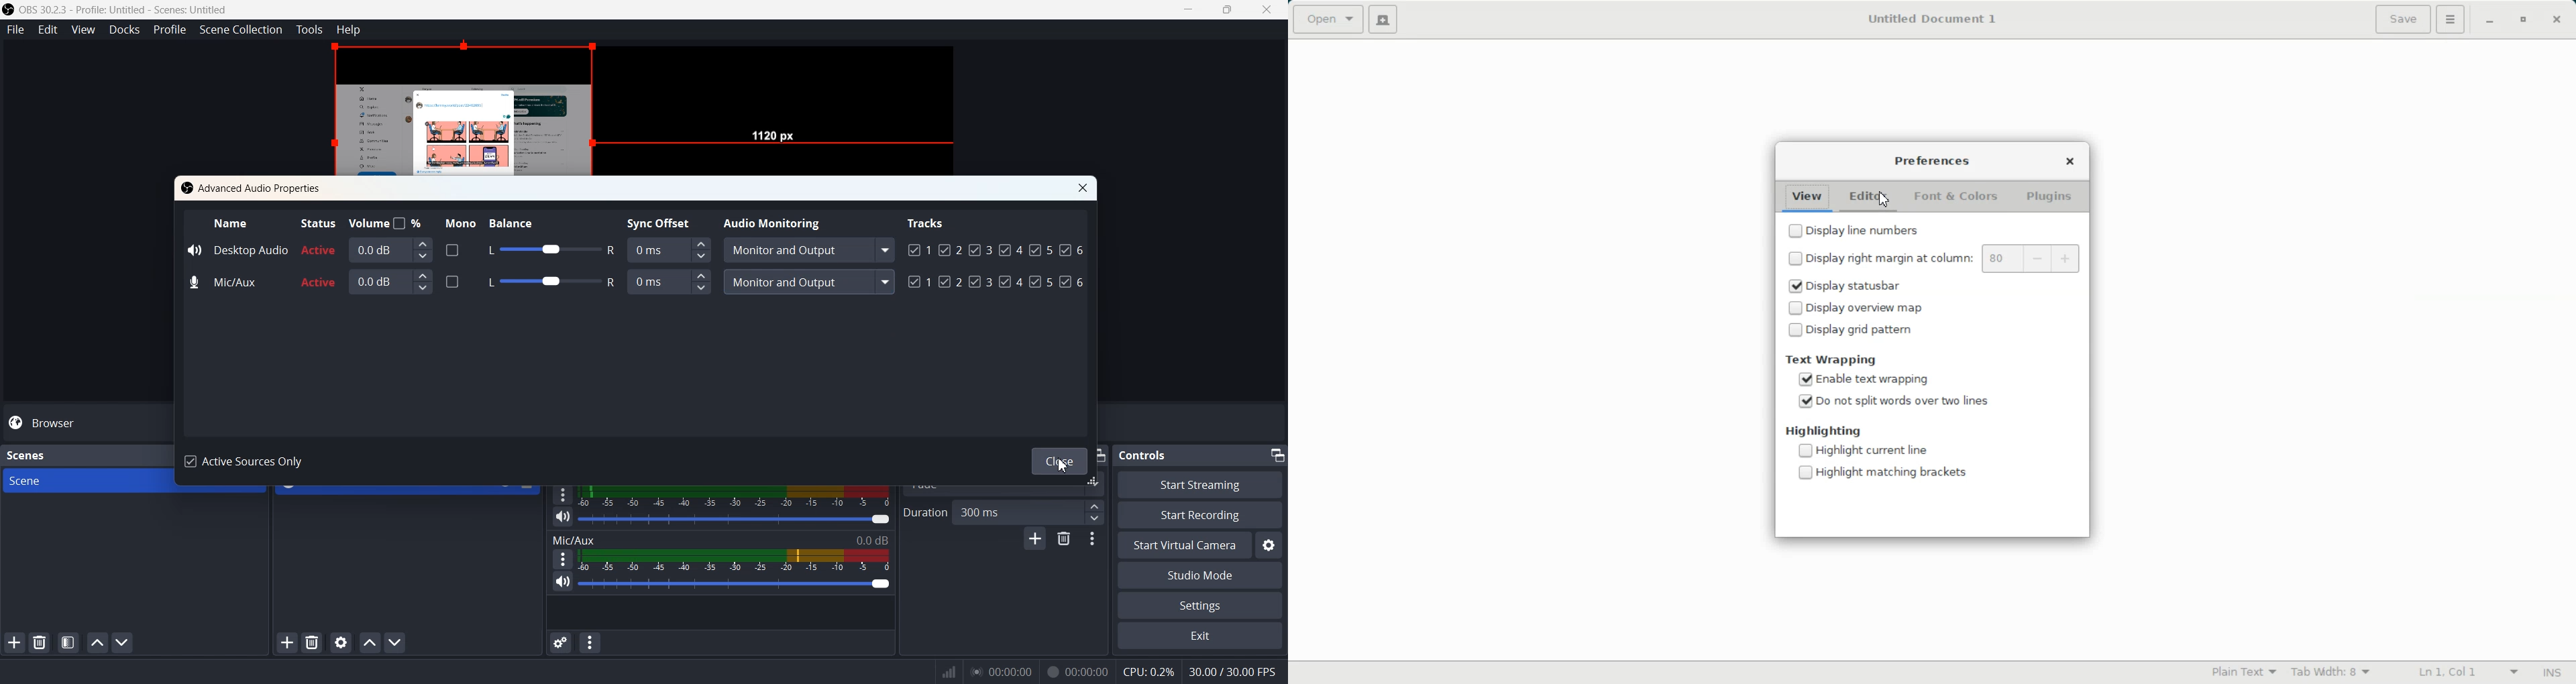 This screenshot has height=700, width=2576. I want to click on 0.0 dB, so click(390, 249).